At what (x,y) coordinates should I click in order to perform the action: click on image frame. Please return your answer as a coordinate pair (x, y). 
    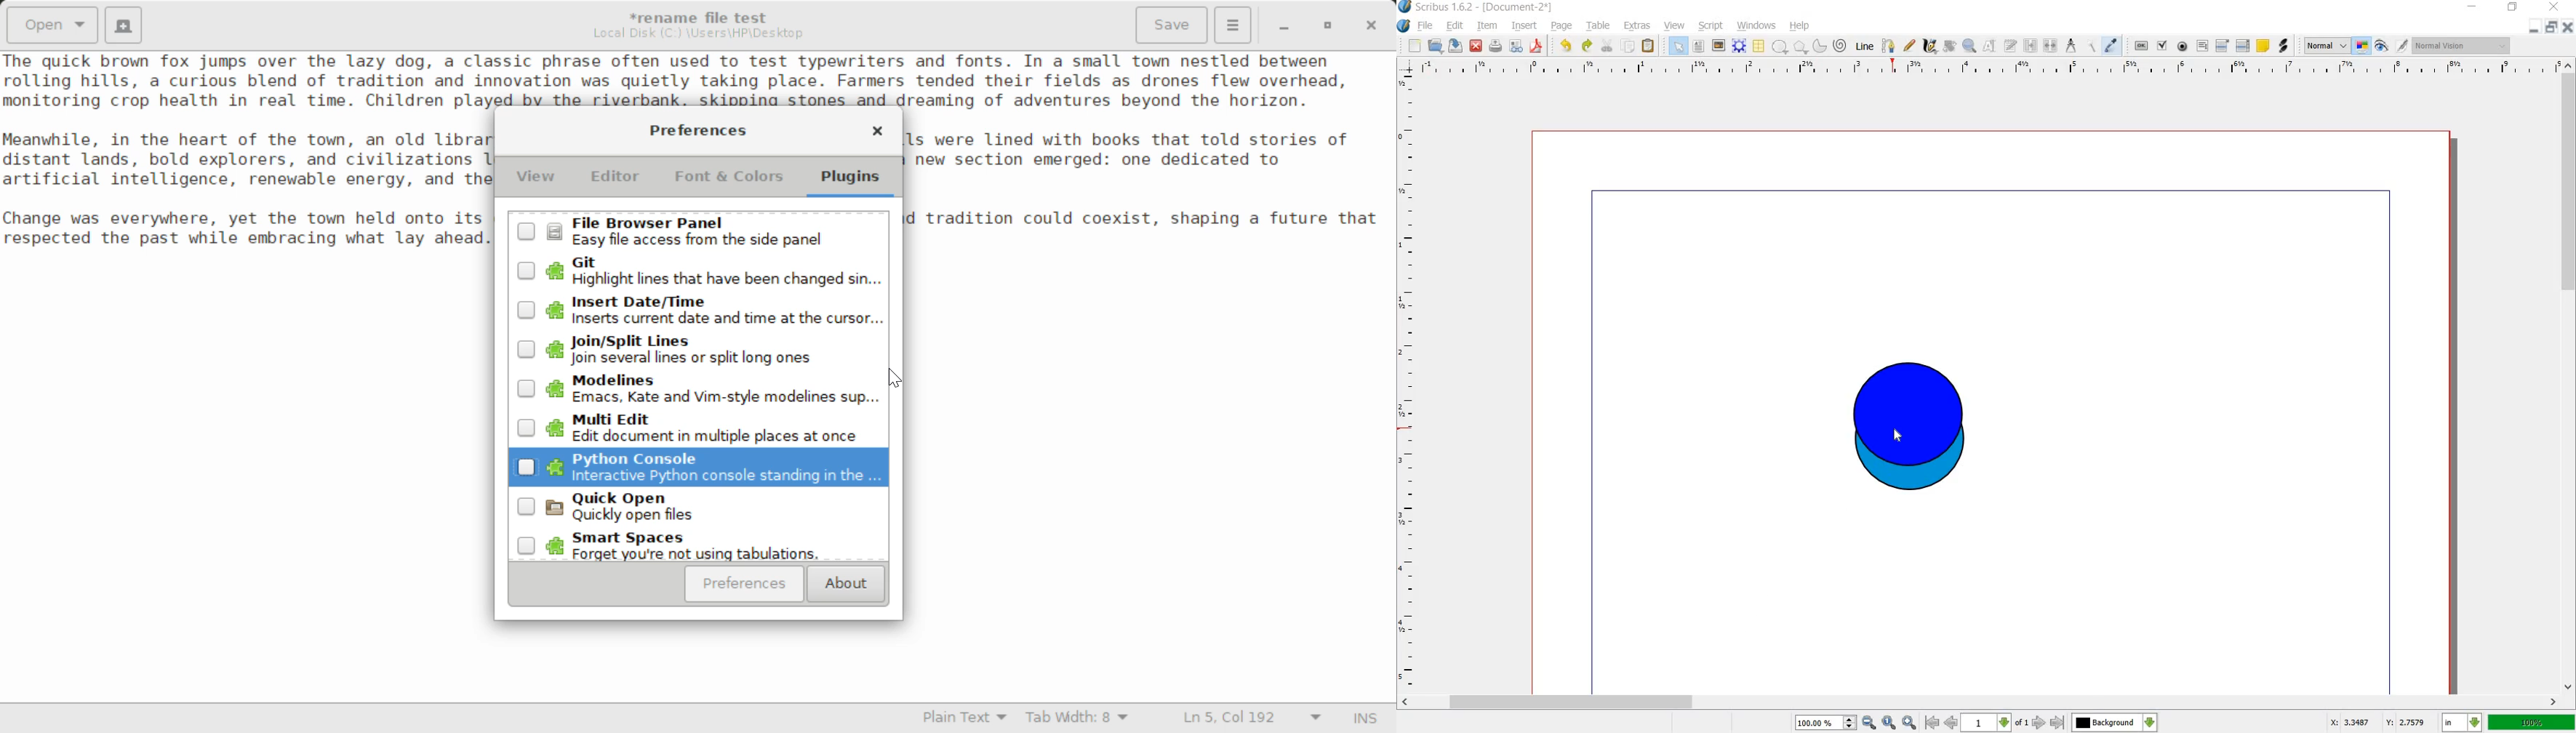
    Looking at the image, I should click on (1718, 46).